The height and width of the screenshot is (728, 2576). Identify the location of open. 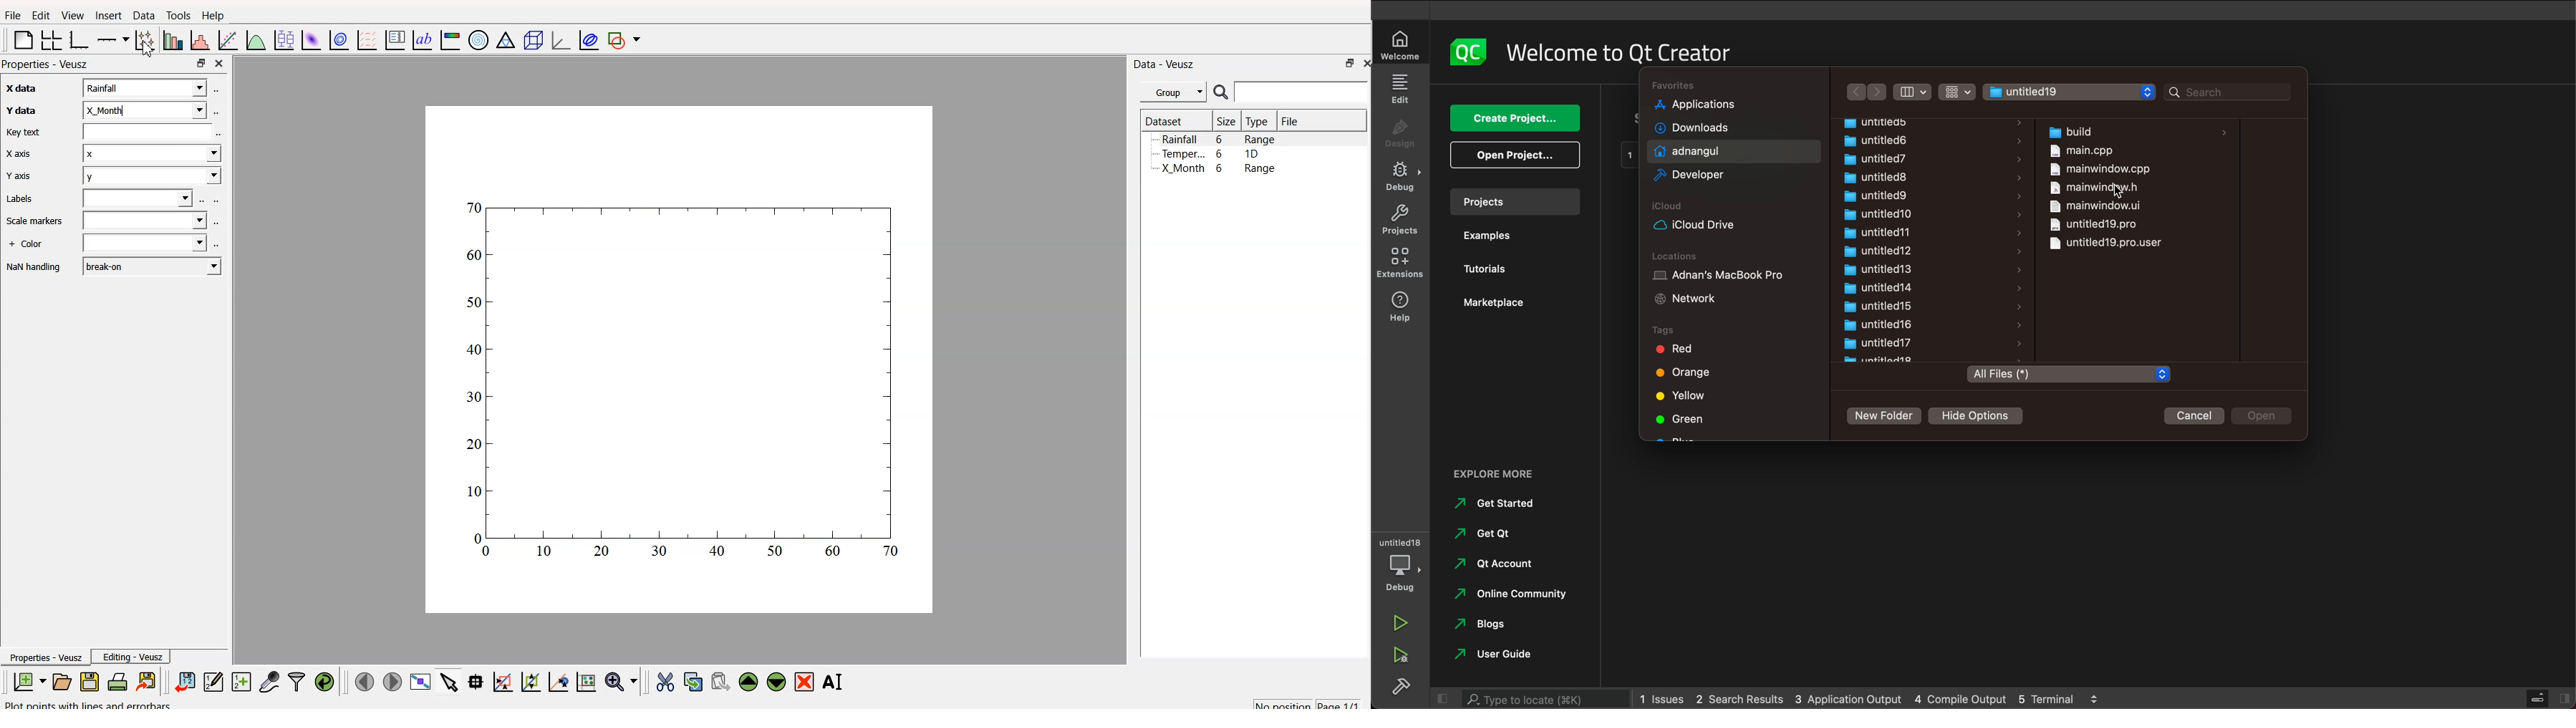
(1507, 156).